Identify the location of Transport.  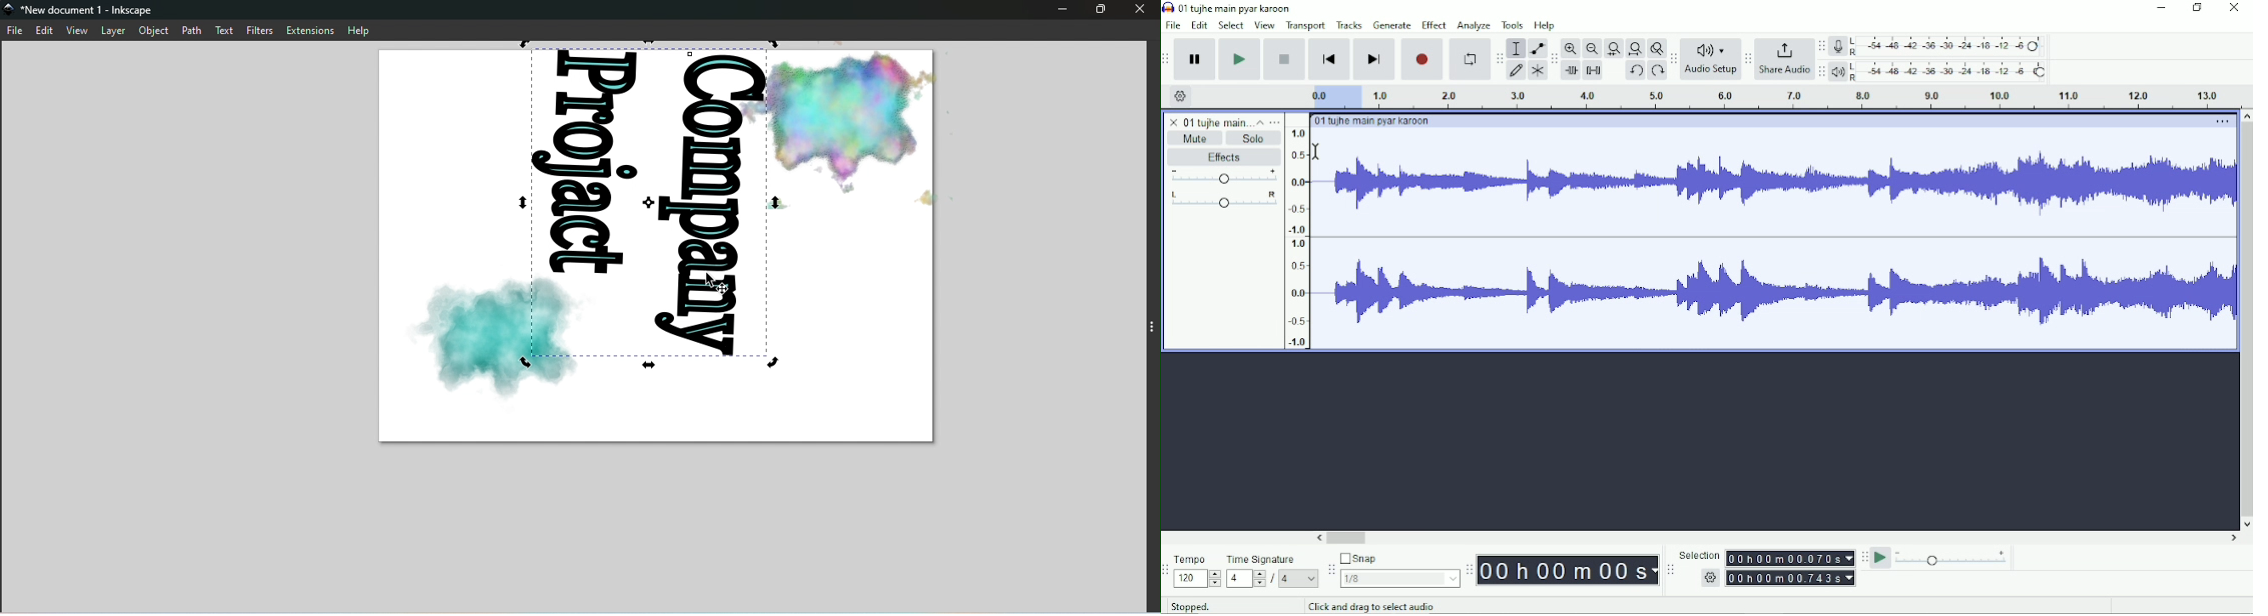
(1306, 26).